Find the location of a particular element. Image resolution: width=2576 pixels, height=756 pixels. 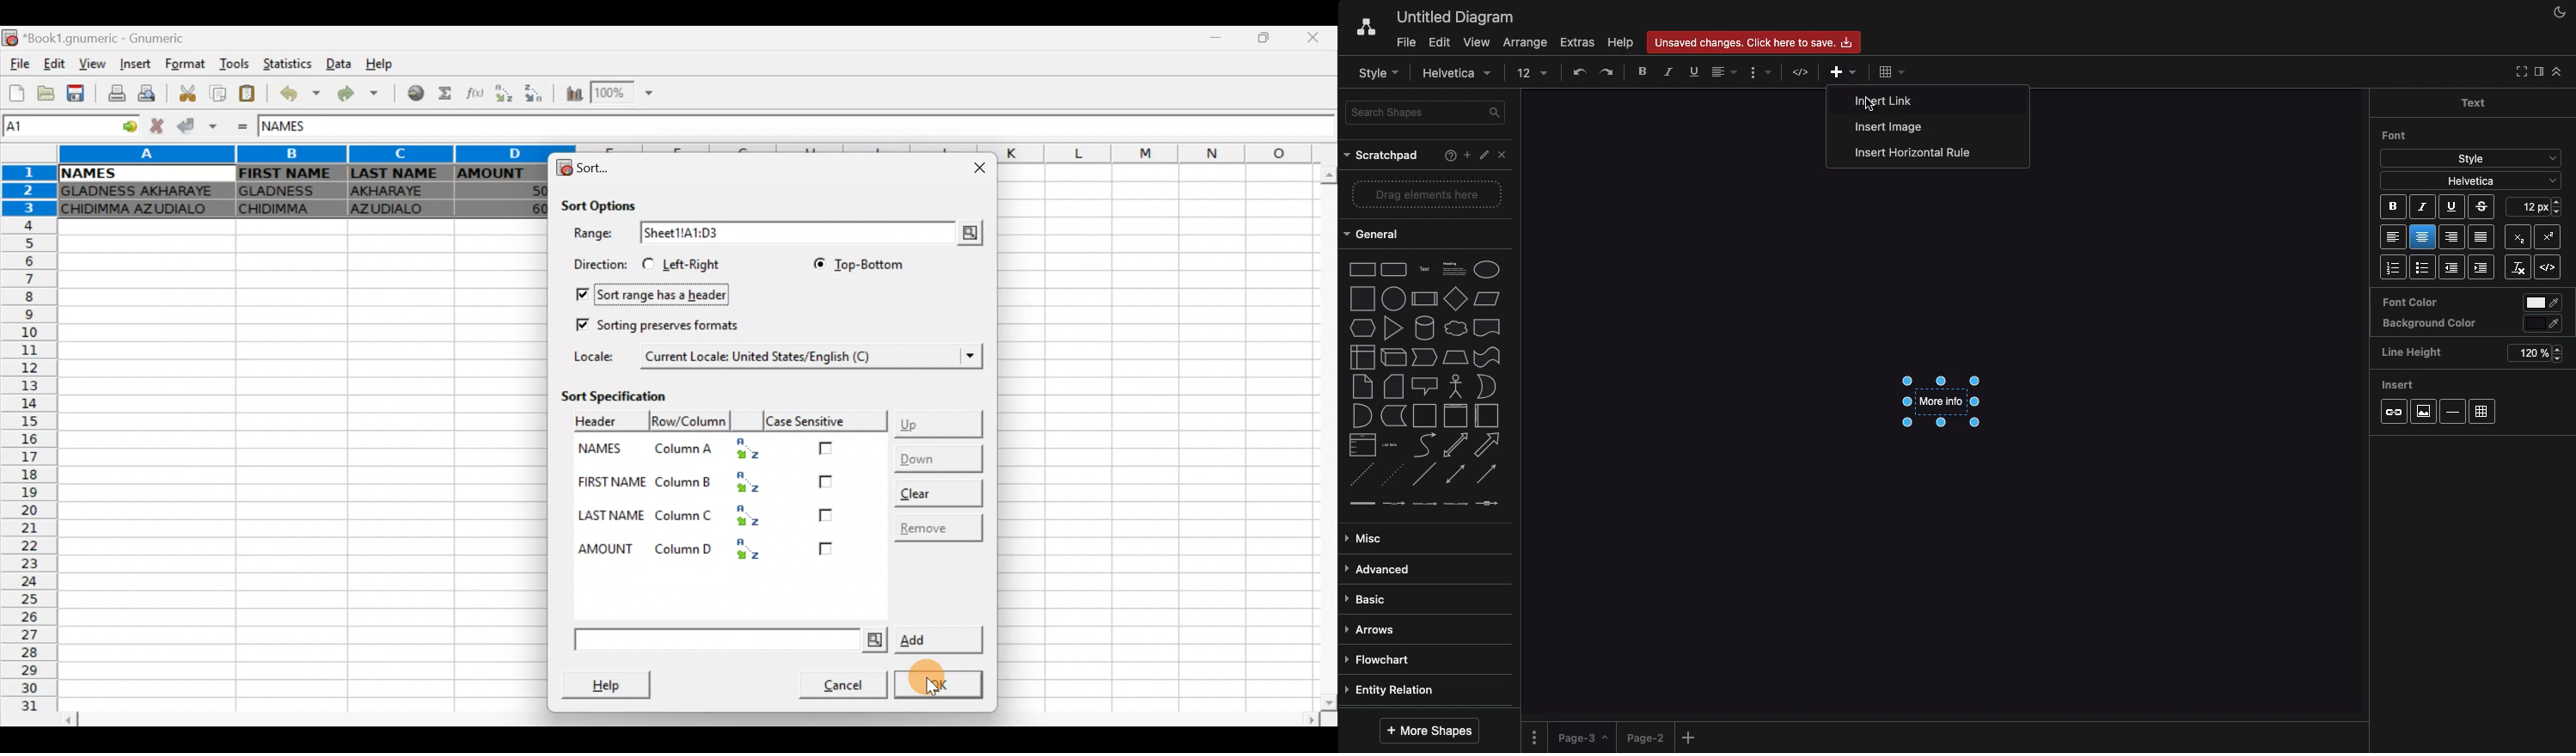

Help is located at coordinates (1619, 42).